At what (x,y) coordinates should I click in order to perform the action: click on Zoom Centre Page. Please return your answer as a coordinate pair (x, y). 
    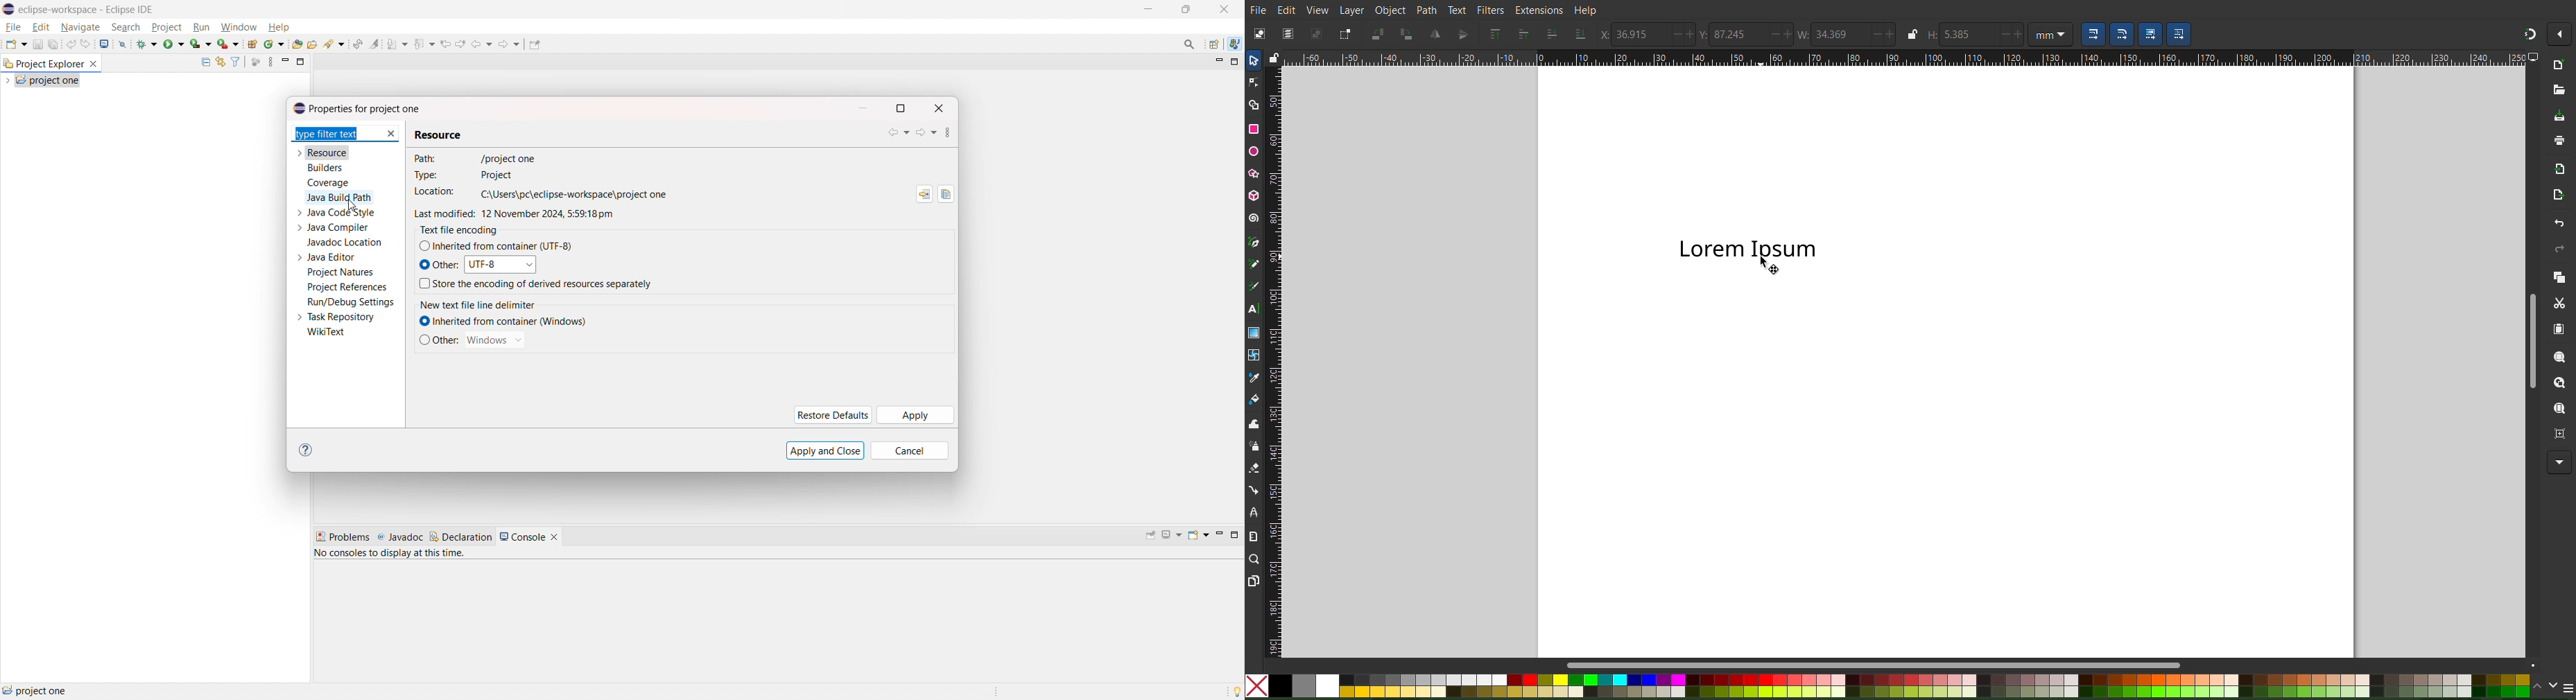
    Looking at the image, I should click on (2554, 435).